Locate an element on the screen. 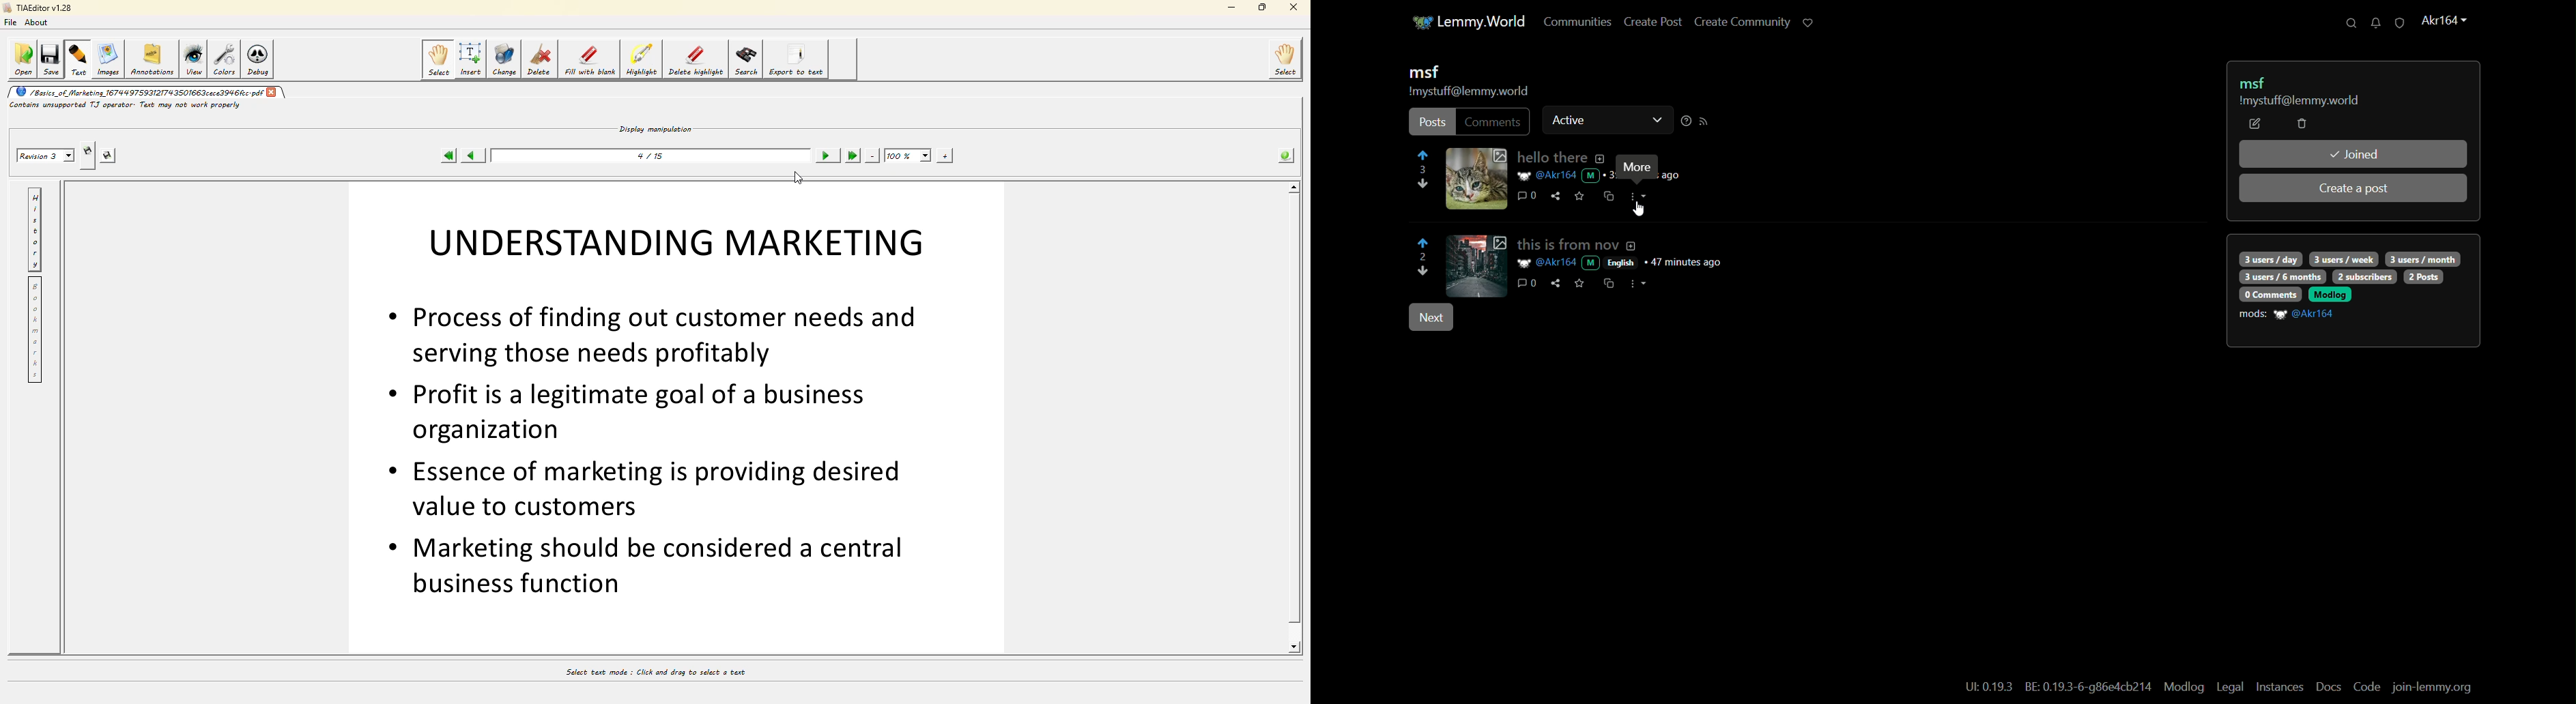 This screenshot has width=2576, height=728. legal is located at coordinates (2230, 687).